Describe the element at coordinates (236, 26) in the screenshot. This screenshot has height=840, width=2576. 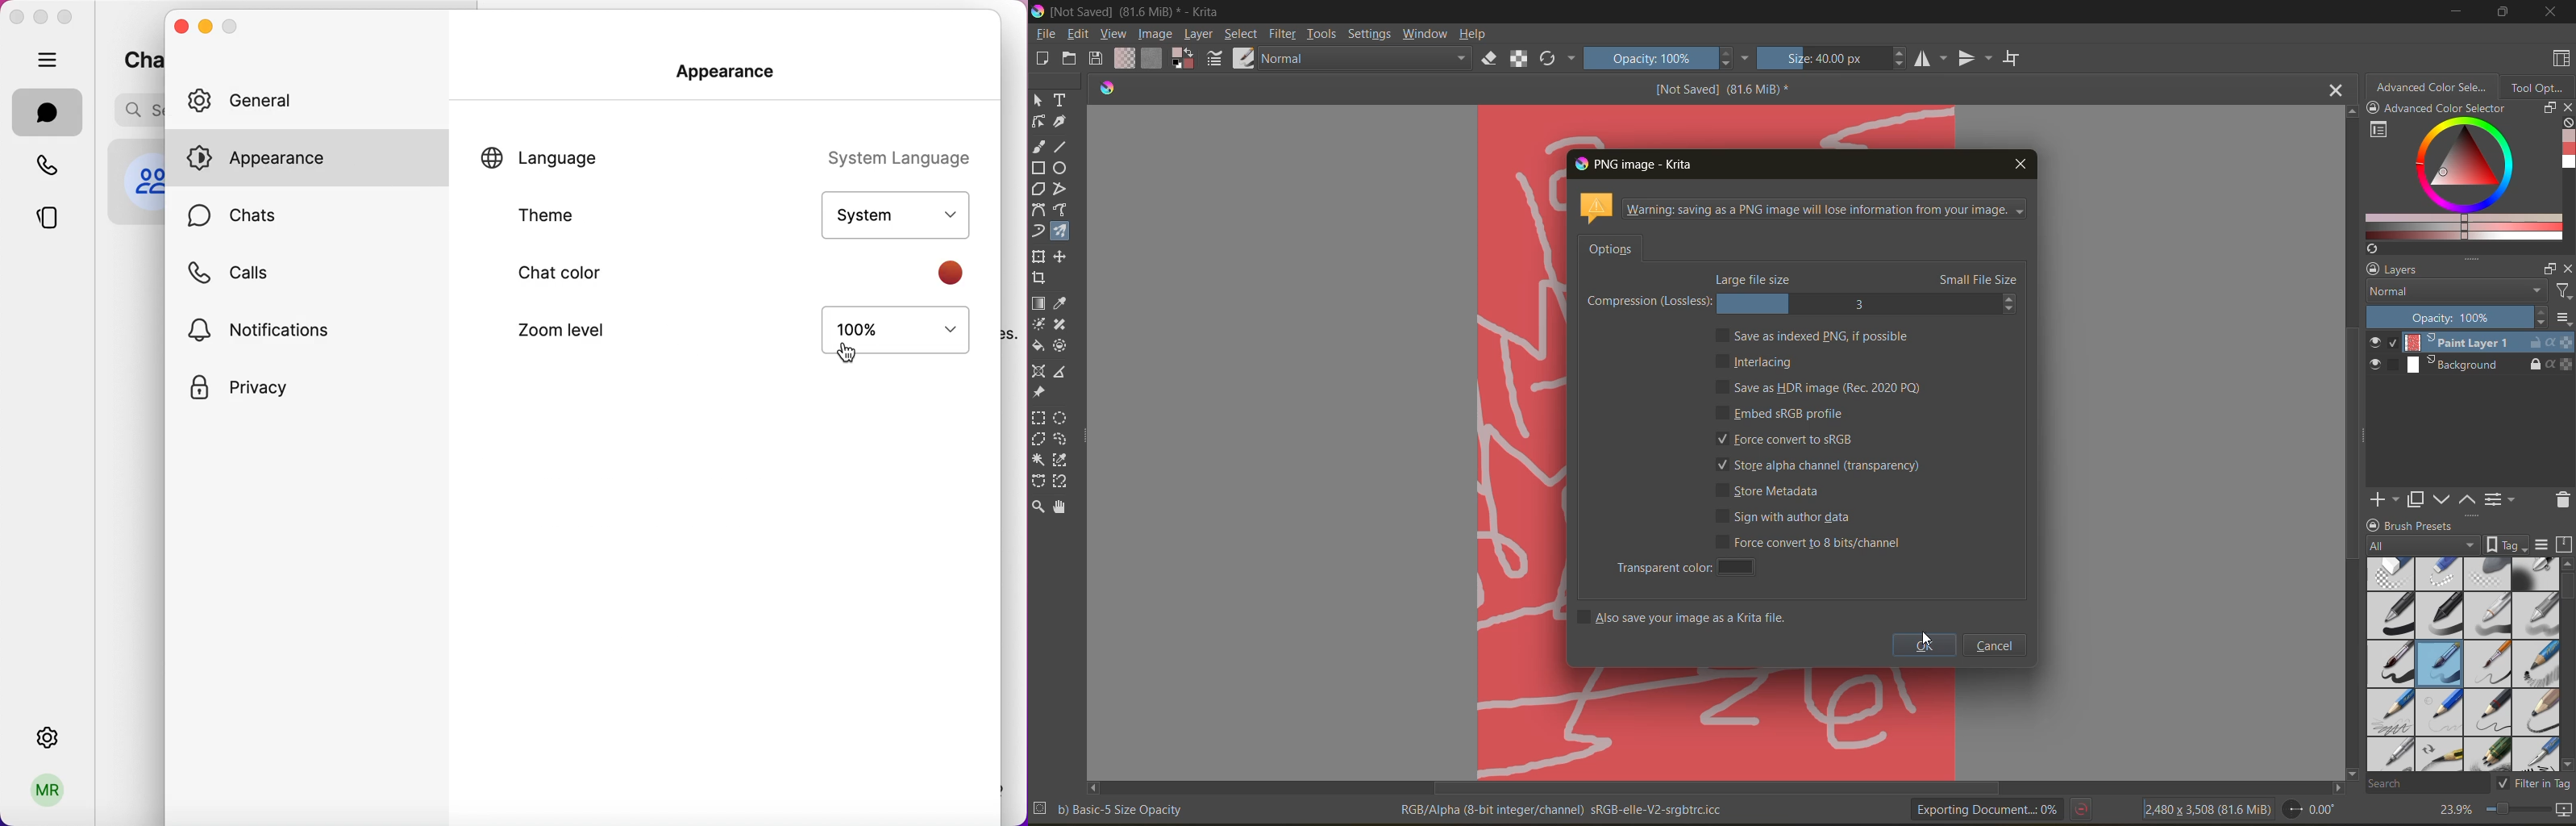
I see `maximize` at that location.